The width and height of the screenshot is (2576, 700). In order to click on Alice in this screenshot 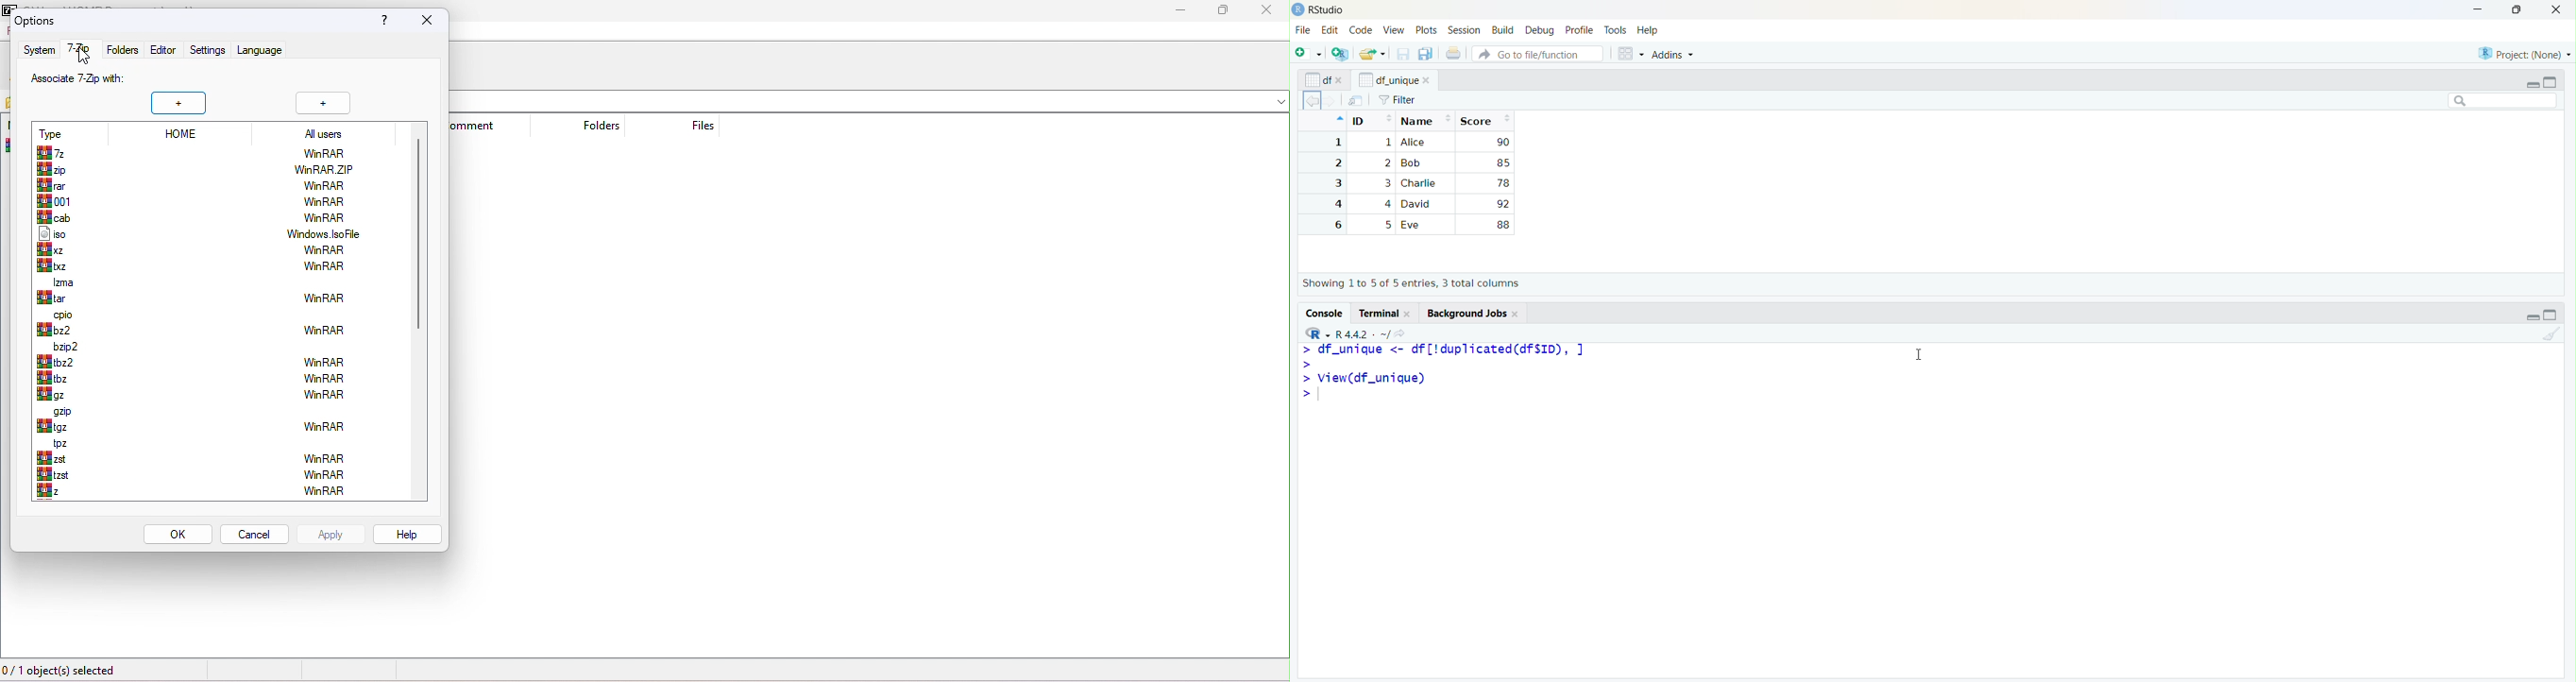, I will do `click(1415, 142)`.